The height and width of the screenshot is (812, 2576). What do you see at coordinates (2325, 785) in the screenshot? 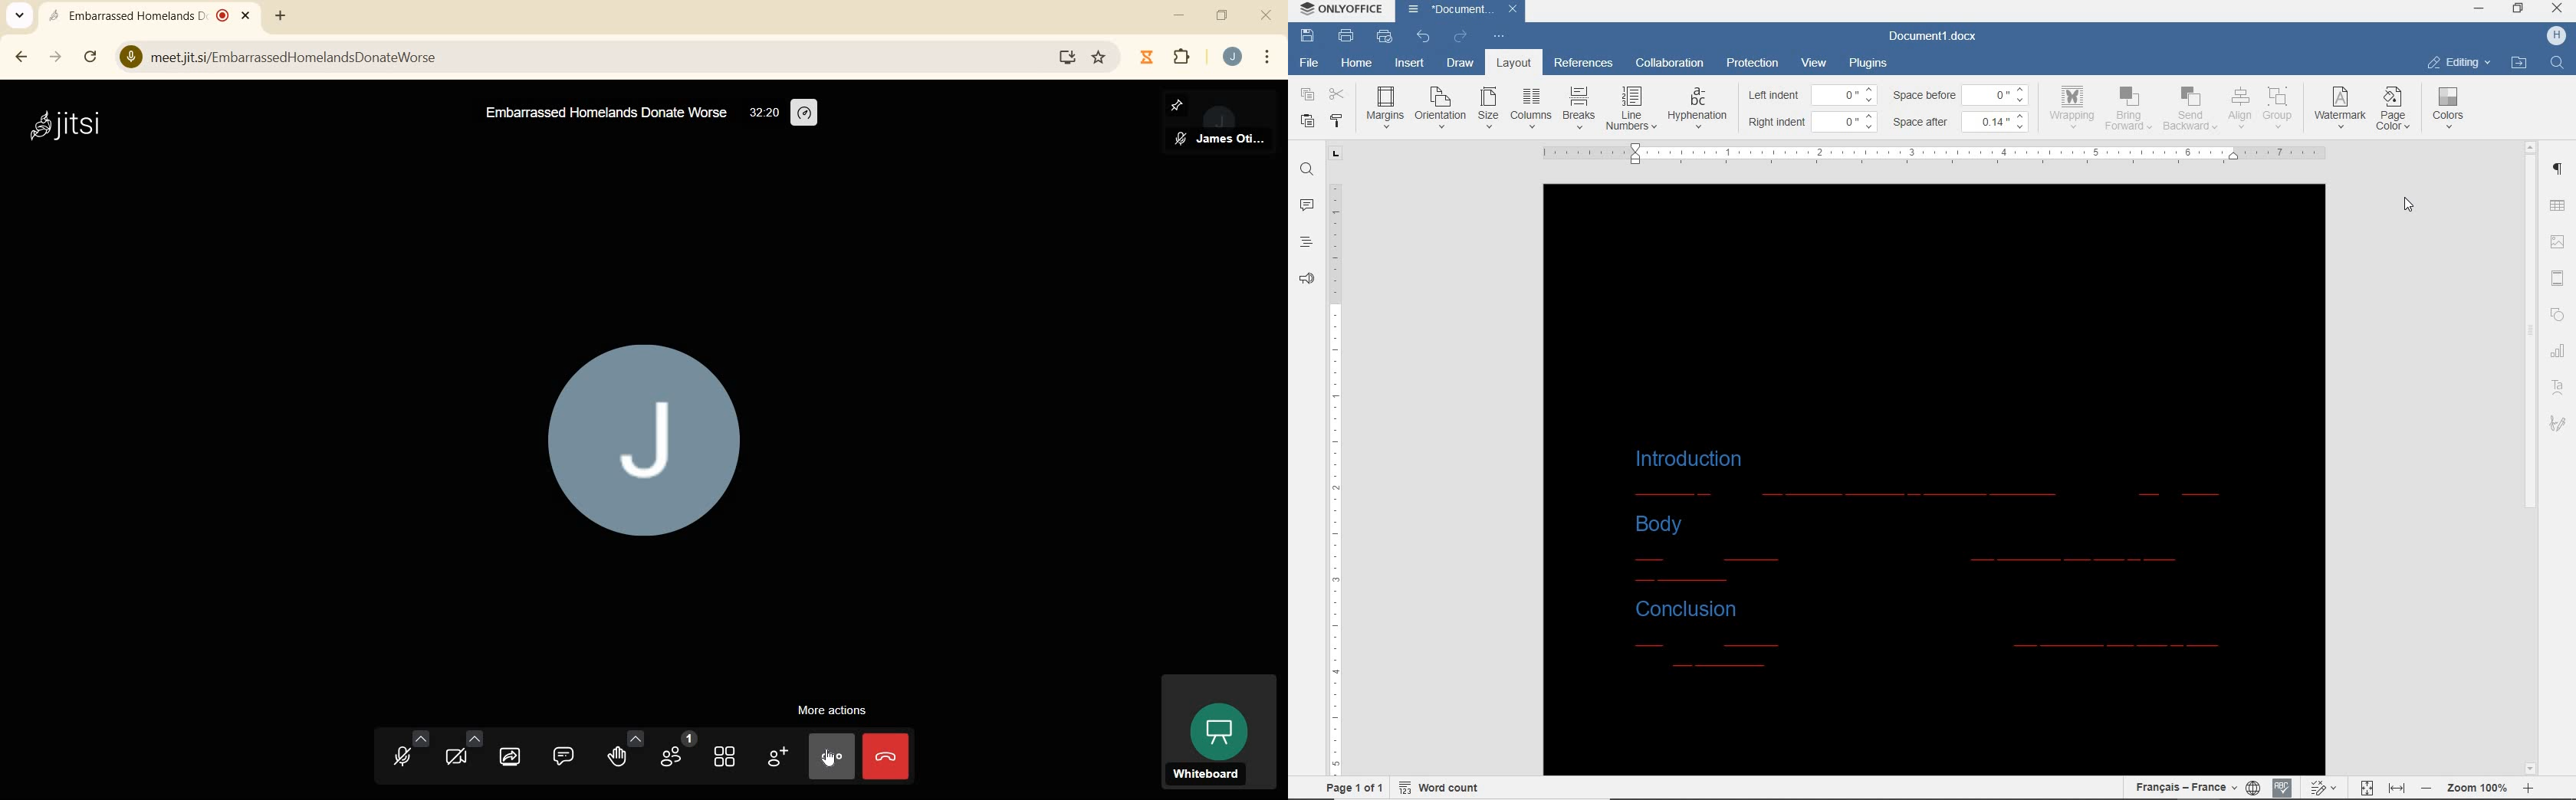
I see `track changes` at bounding box center [2325, 785].